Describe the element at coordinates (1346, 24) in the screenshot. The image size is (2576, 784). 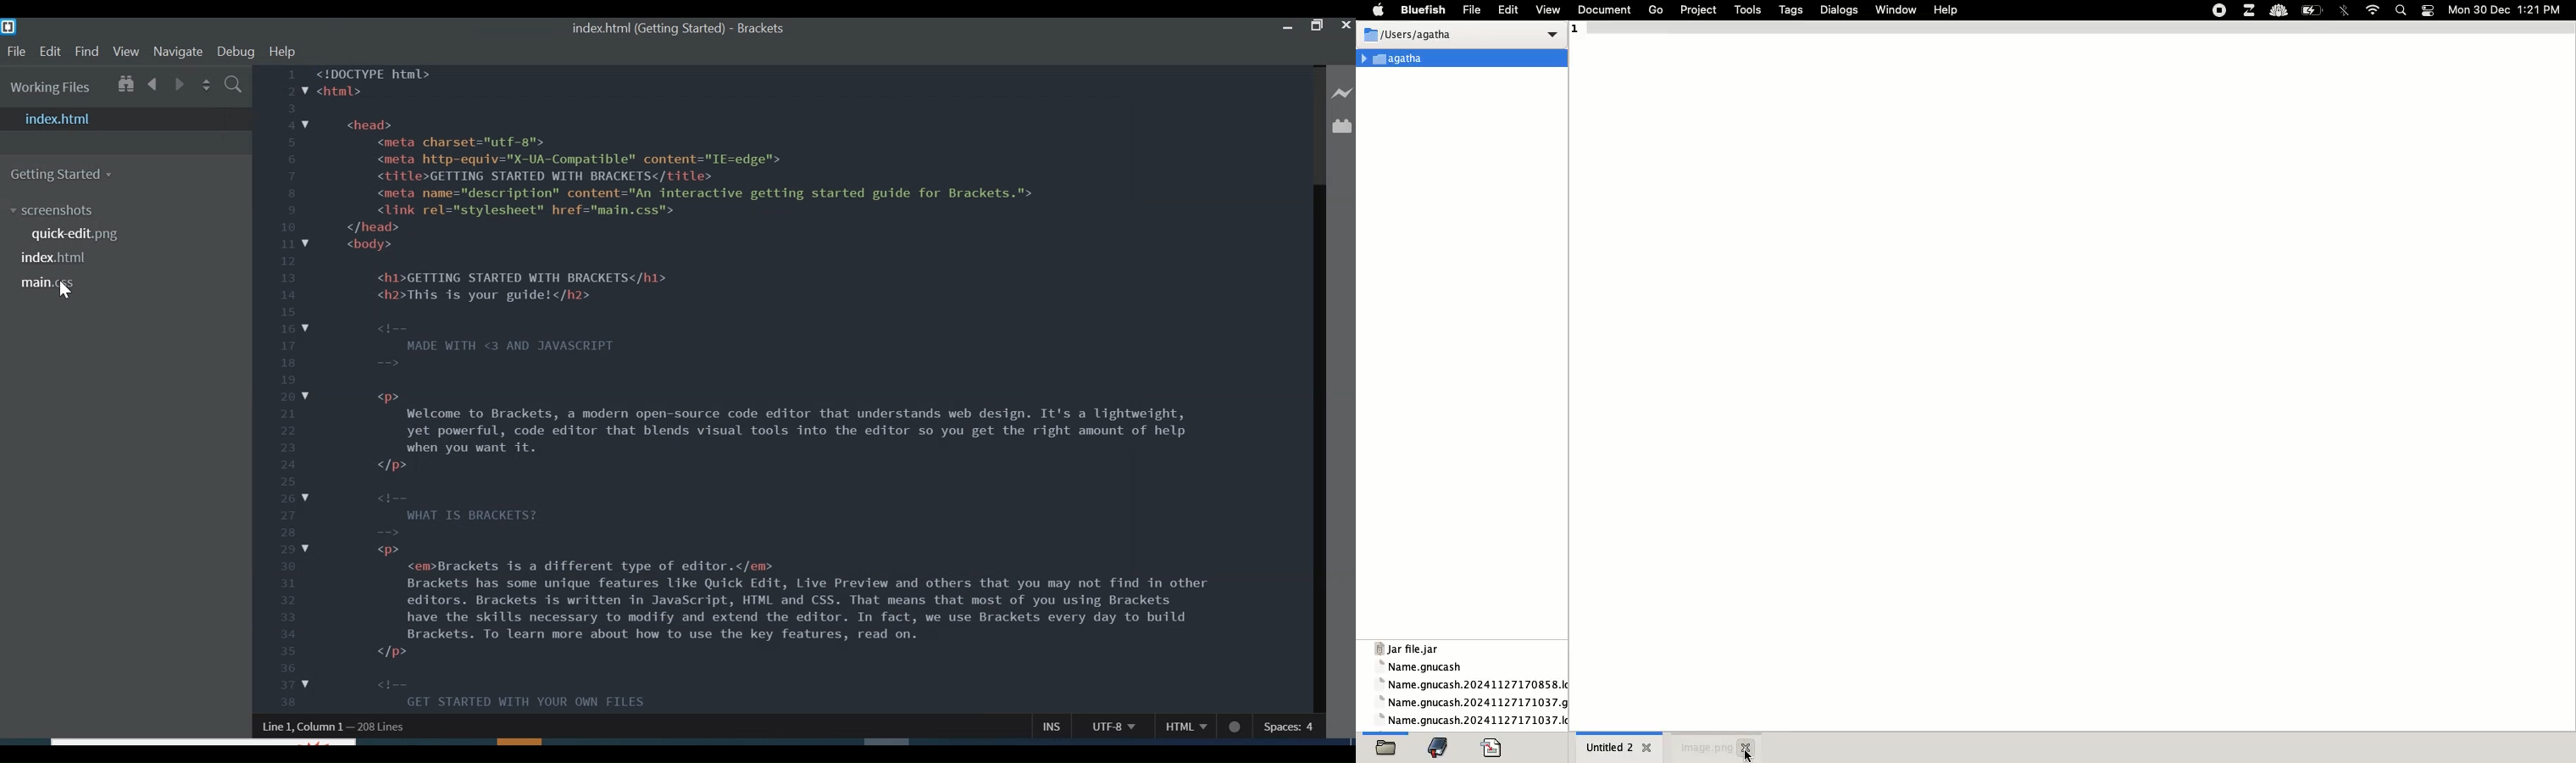
I see `Close` at that location.